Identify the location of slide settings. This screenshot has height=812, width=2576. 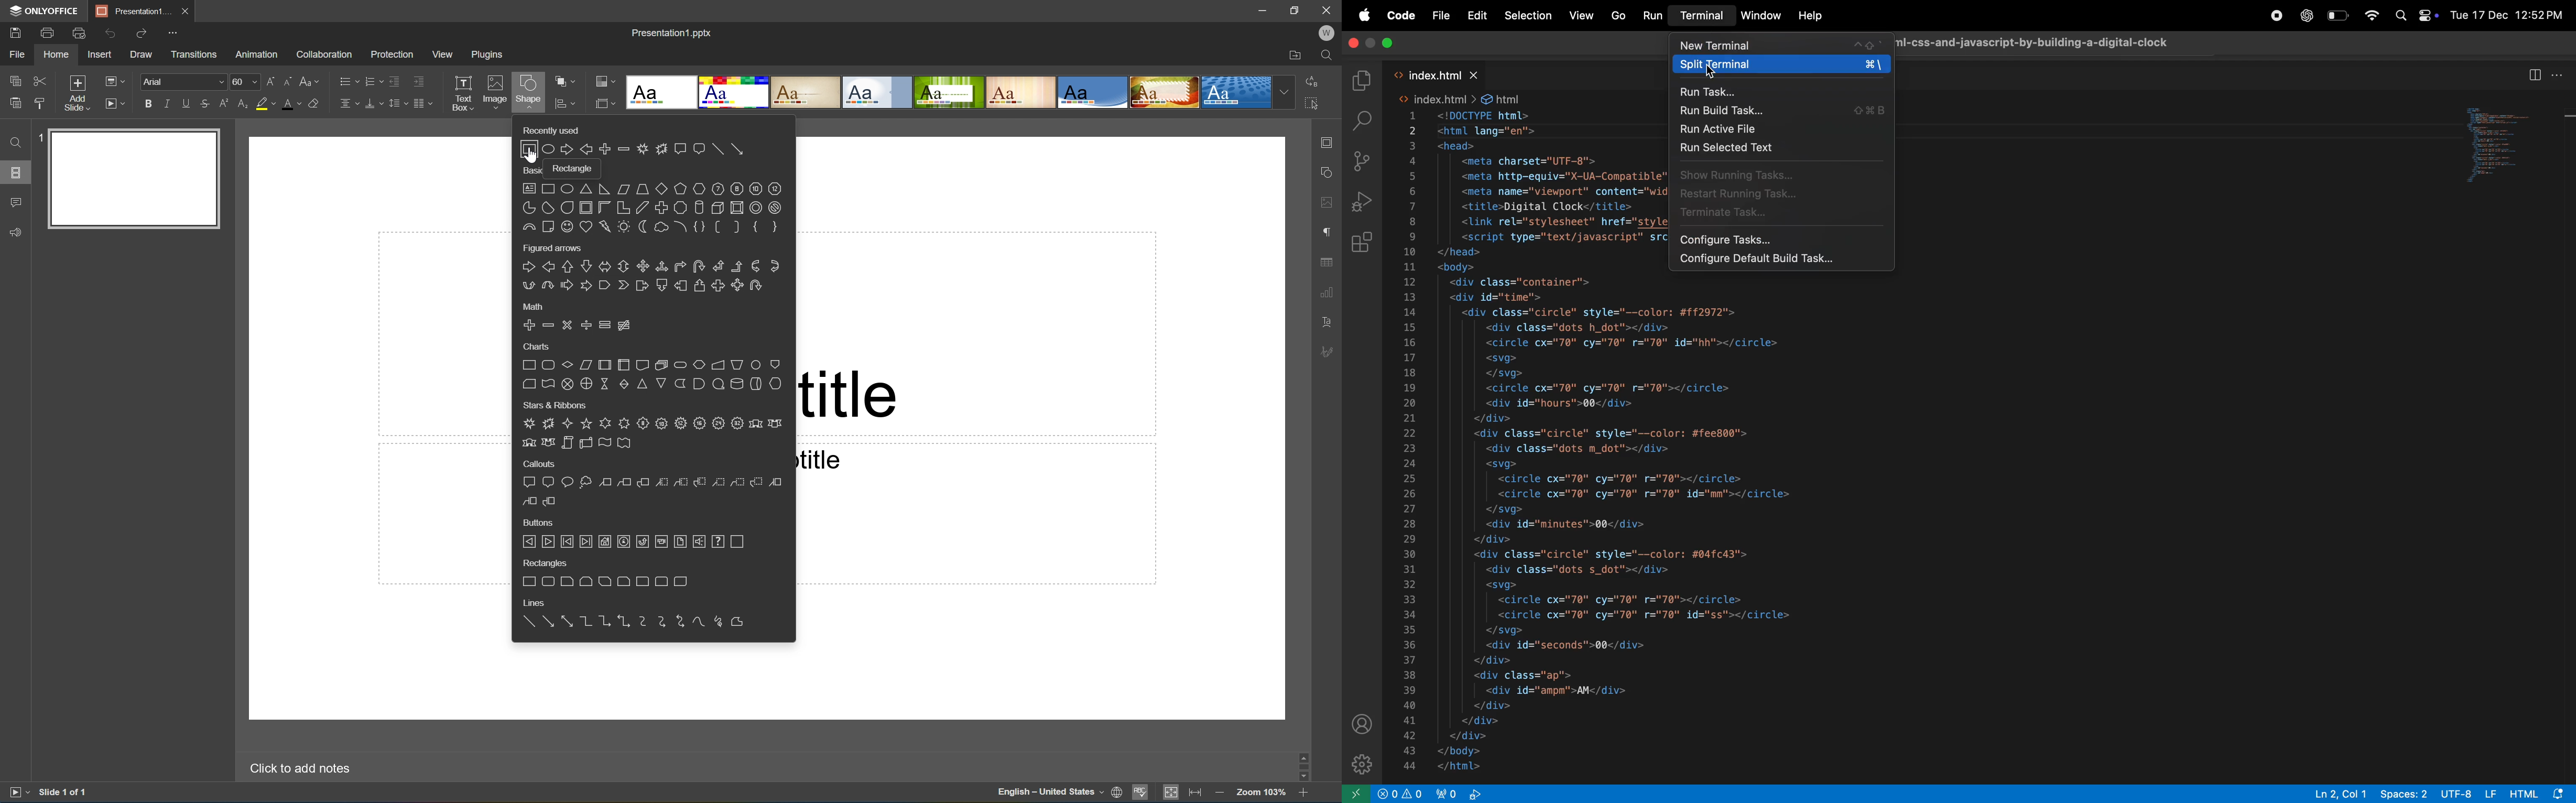
(1329, 143).